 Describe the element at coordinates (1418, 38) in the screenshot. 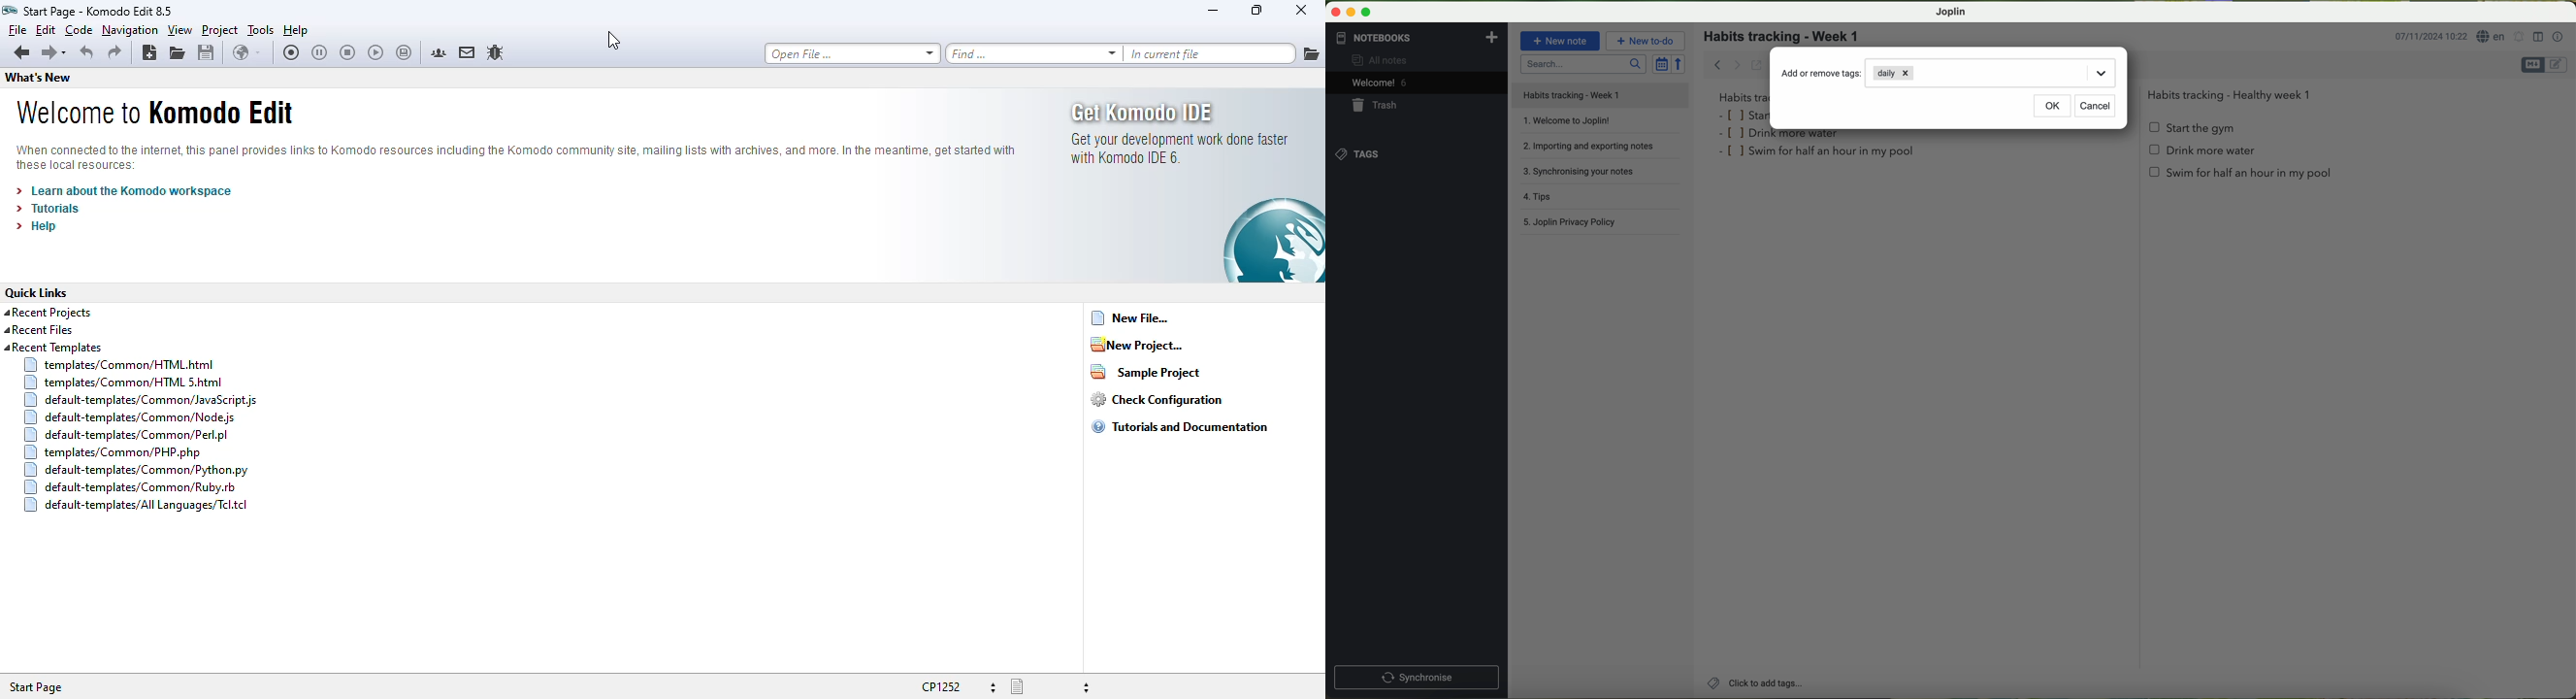

I see `notebooks tab` at that location.